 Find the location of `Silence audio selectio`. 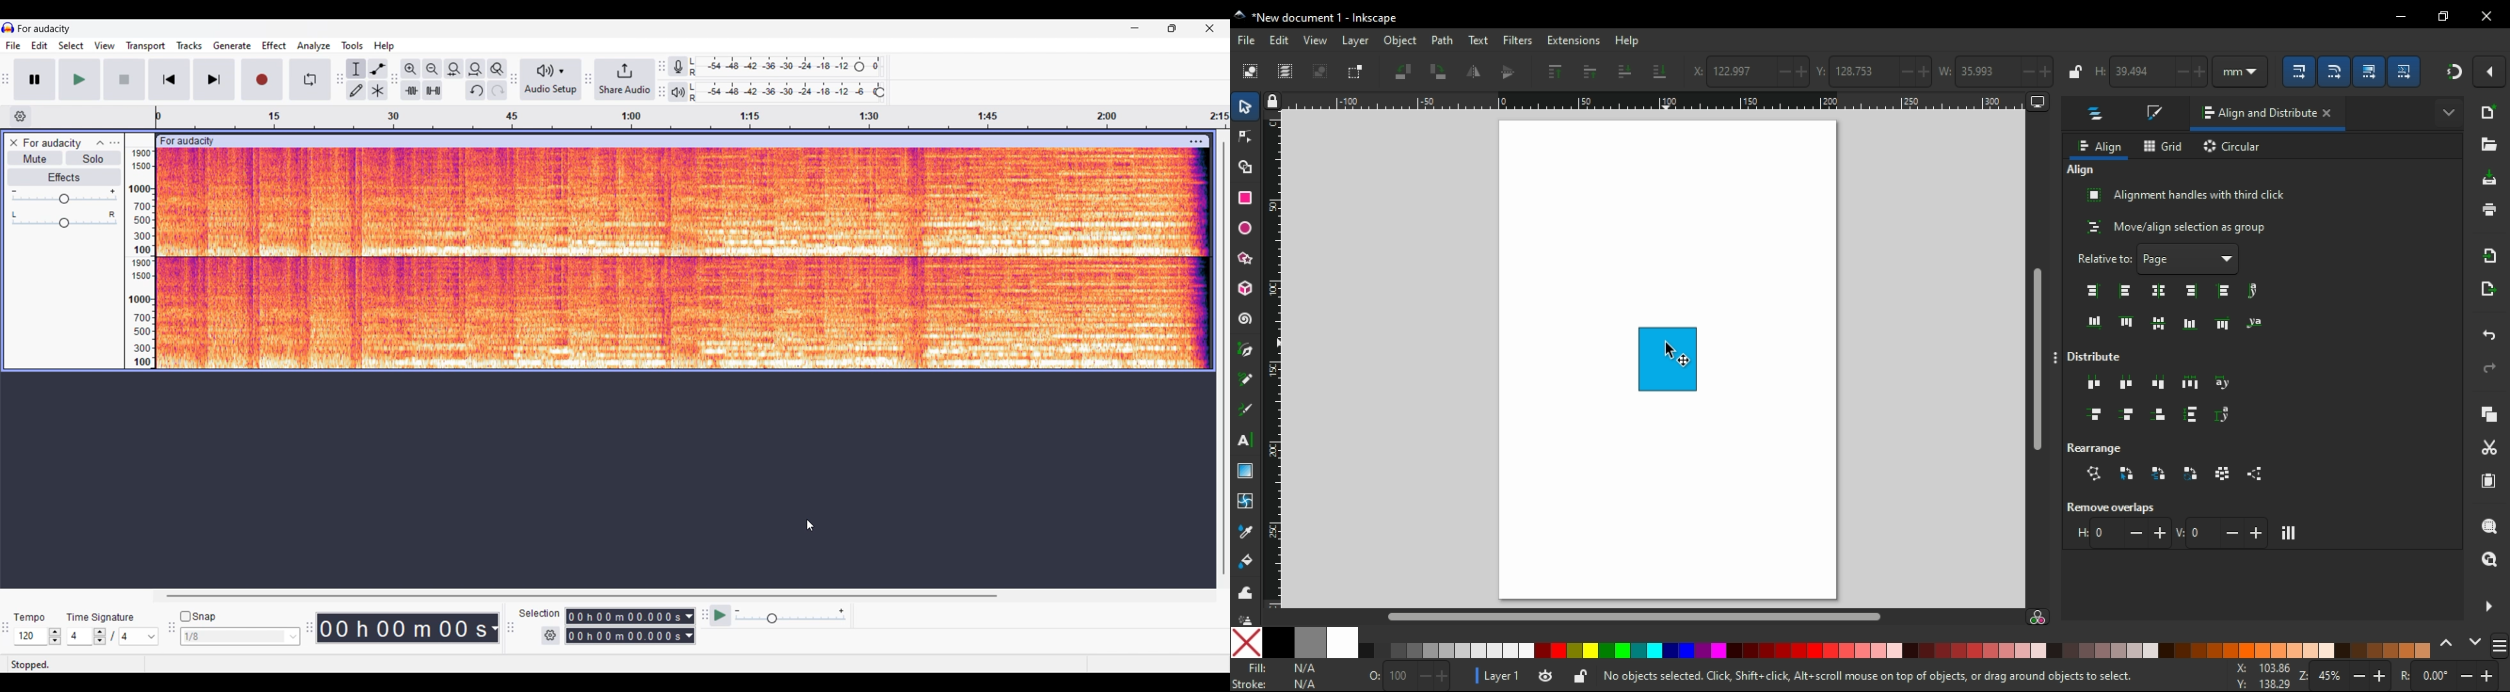

Silence audio selectio is located at coordinates (433, 90).